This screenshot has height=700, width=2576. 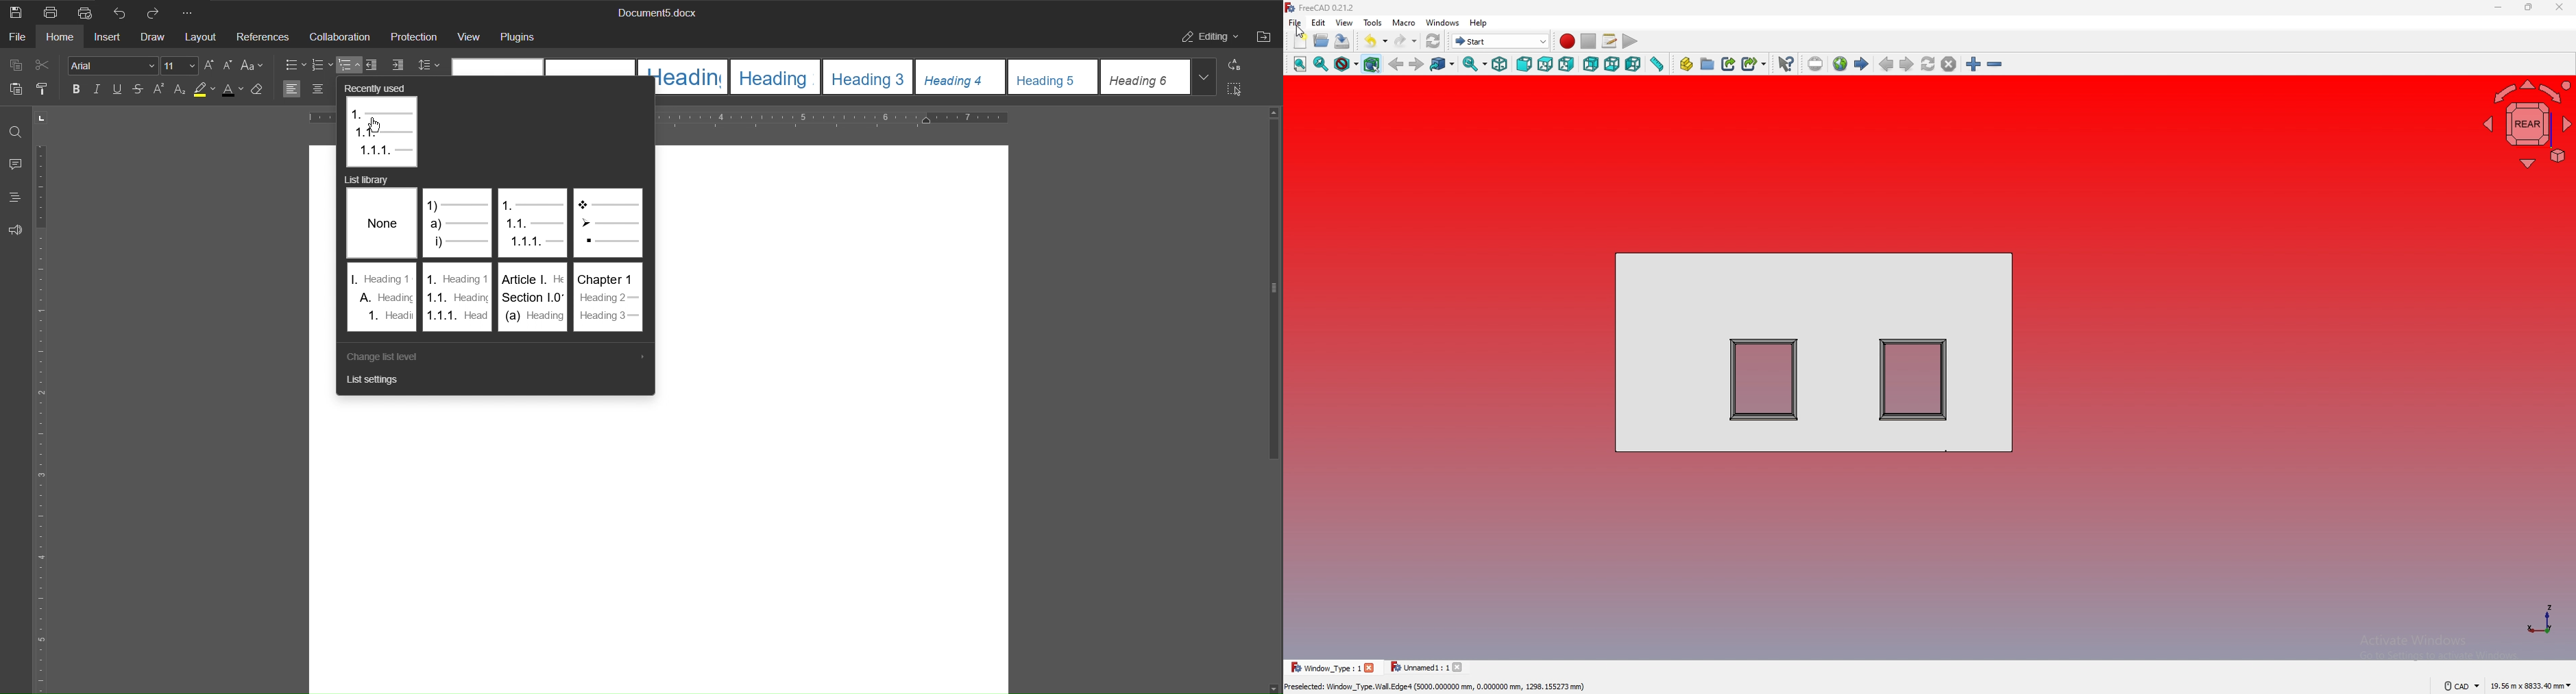 What do you see at coordinates (1323, 8) in the screenshot?
I see `FreeCAD 0.21.2` at bounding box center [1323, 8].